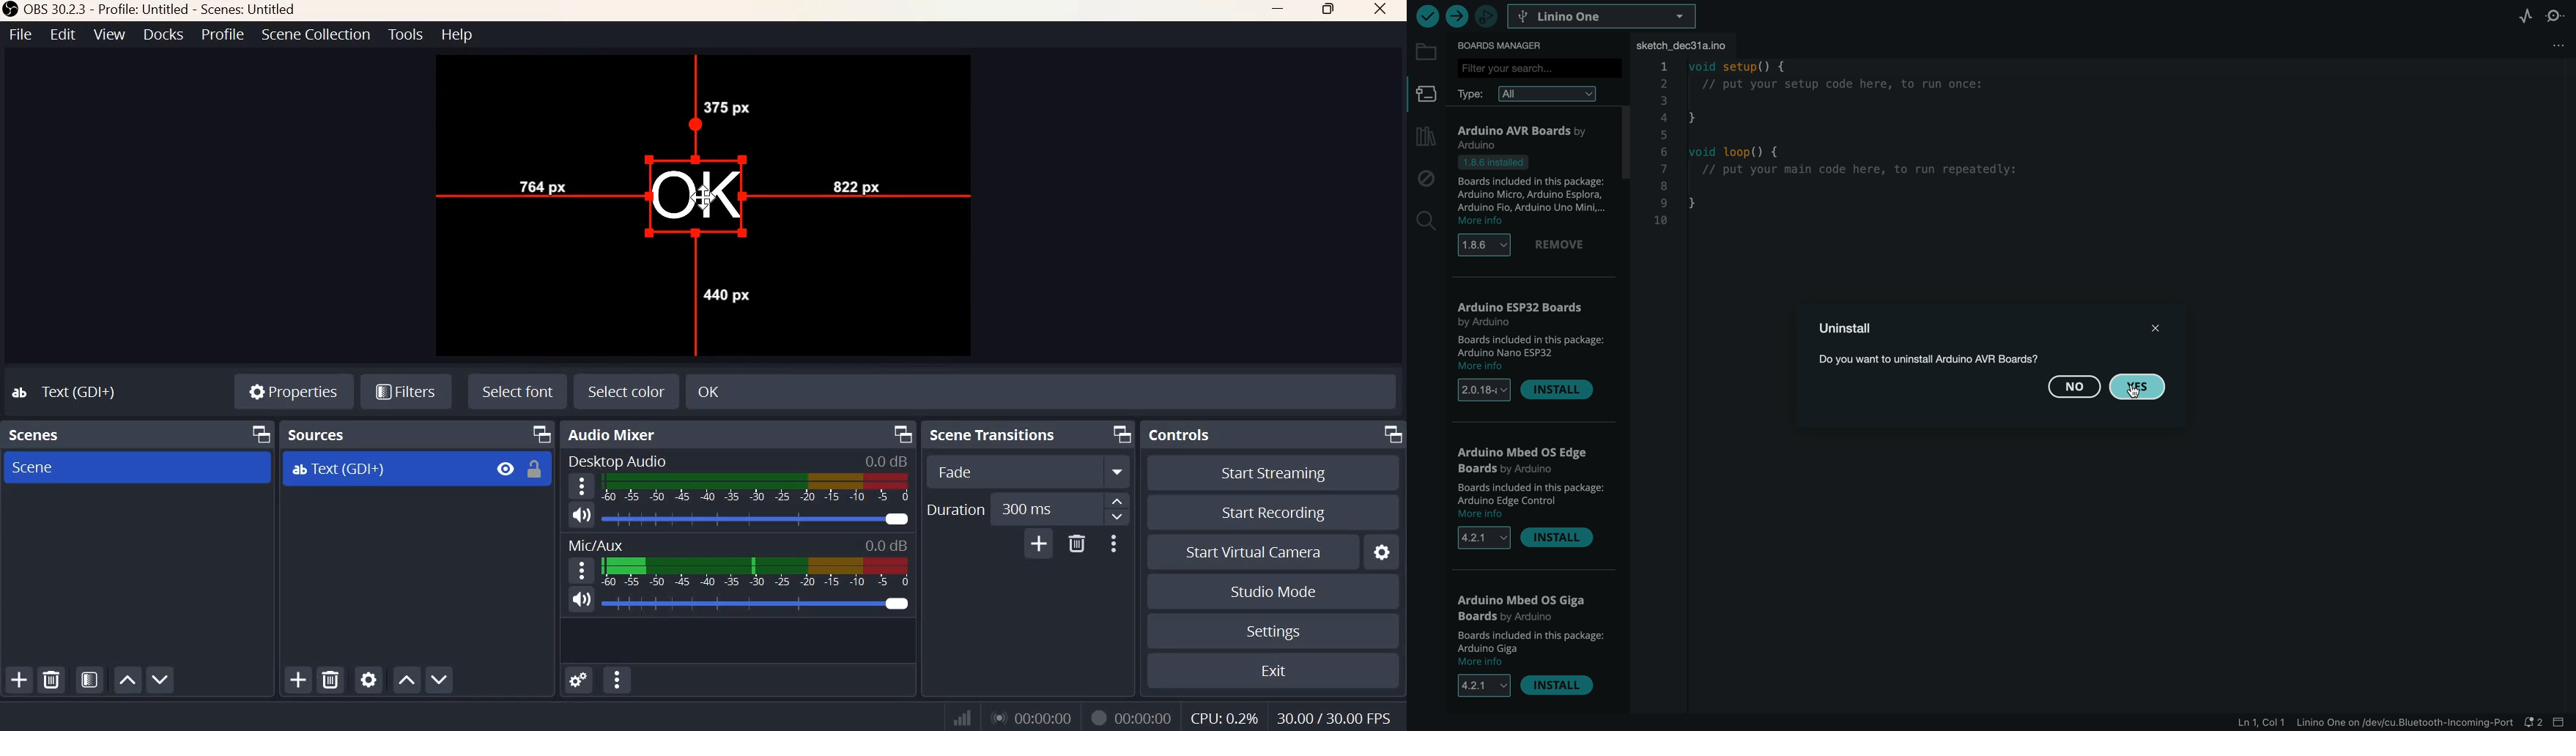 The height and width of the screenshot is (756, 2576). I want to click on Frame Rate (FPS), so click(1334, 718).